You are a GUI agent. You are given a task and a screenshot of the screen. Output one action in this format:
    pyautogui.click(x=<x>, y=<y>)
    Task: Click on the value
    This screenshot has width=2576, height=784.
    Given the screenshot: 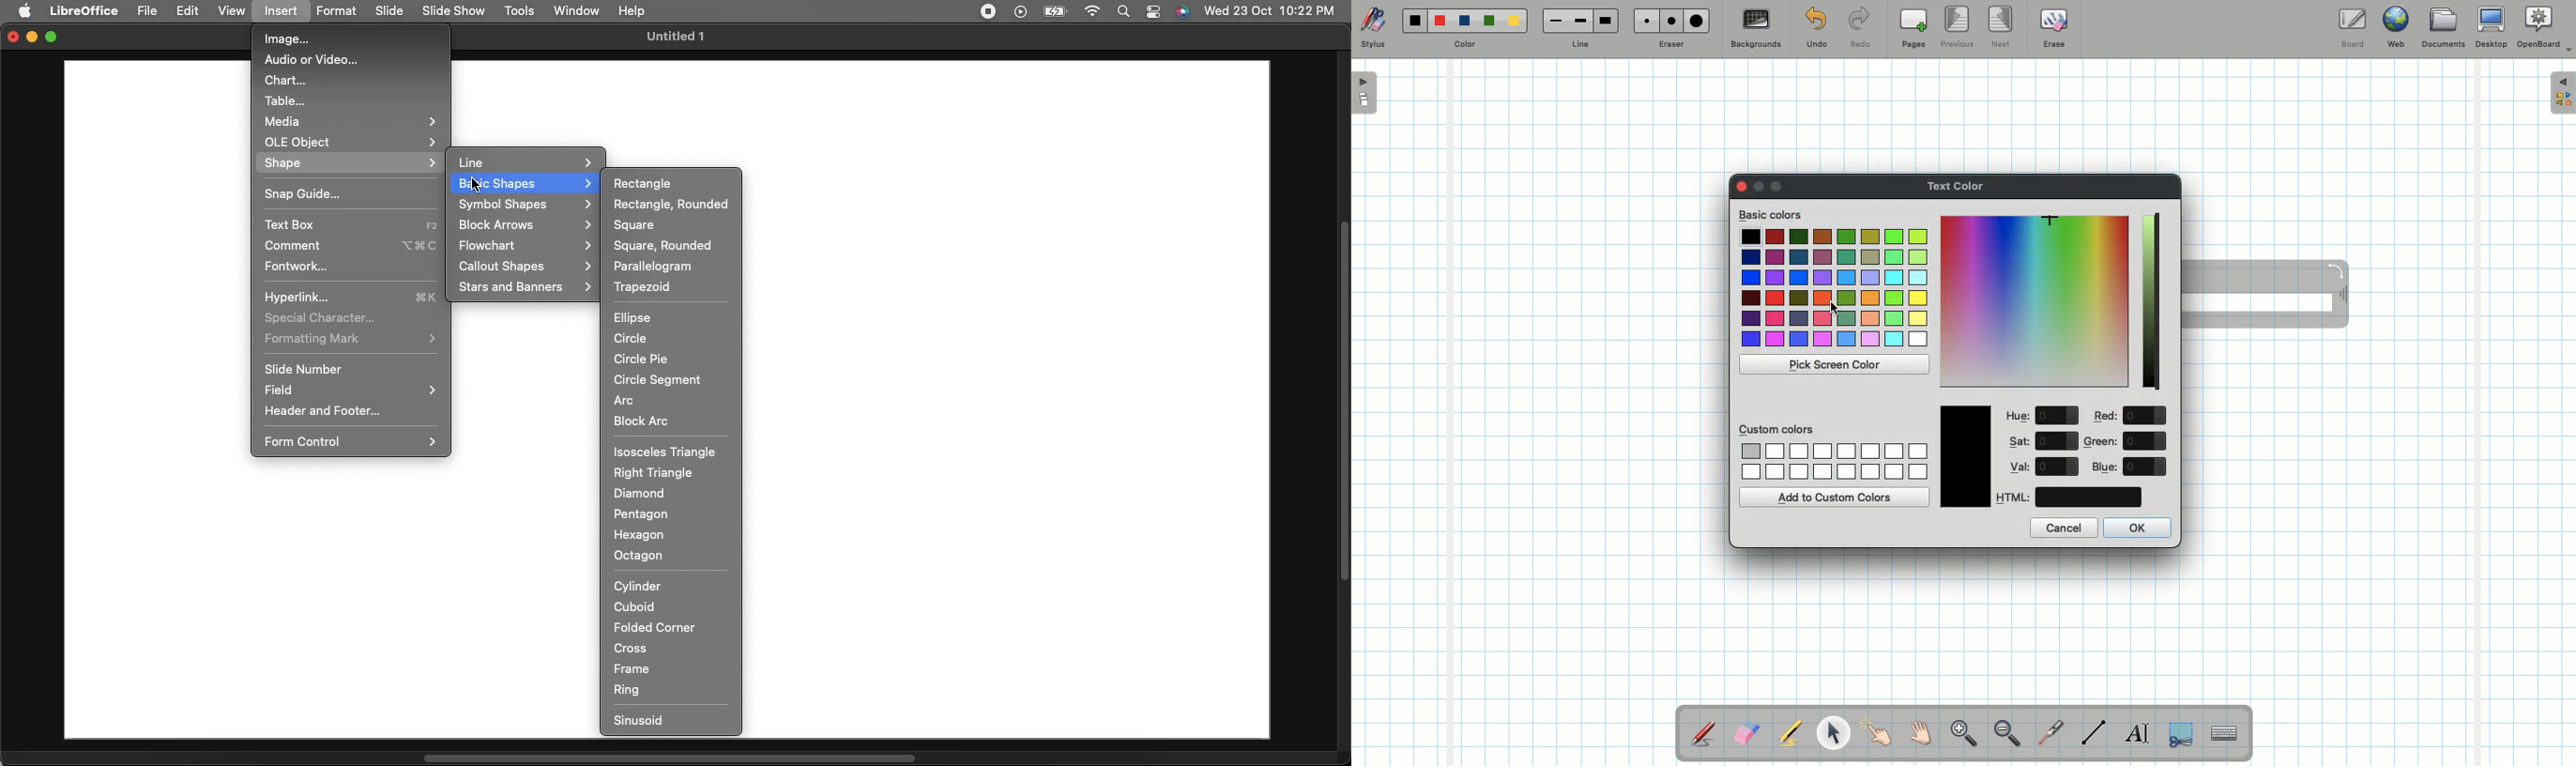 What is the action you would take?
    pyautogui.click(x=2058, y=466)
    